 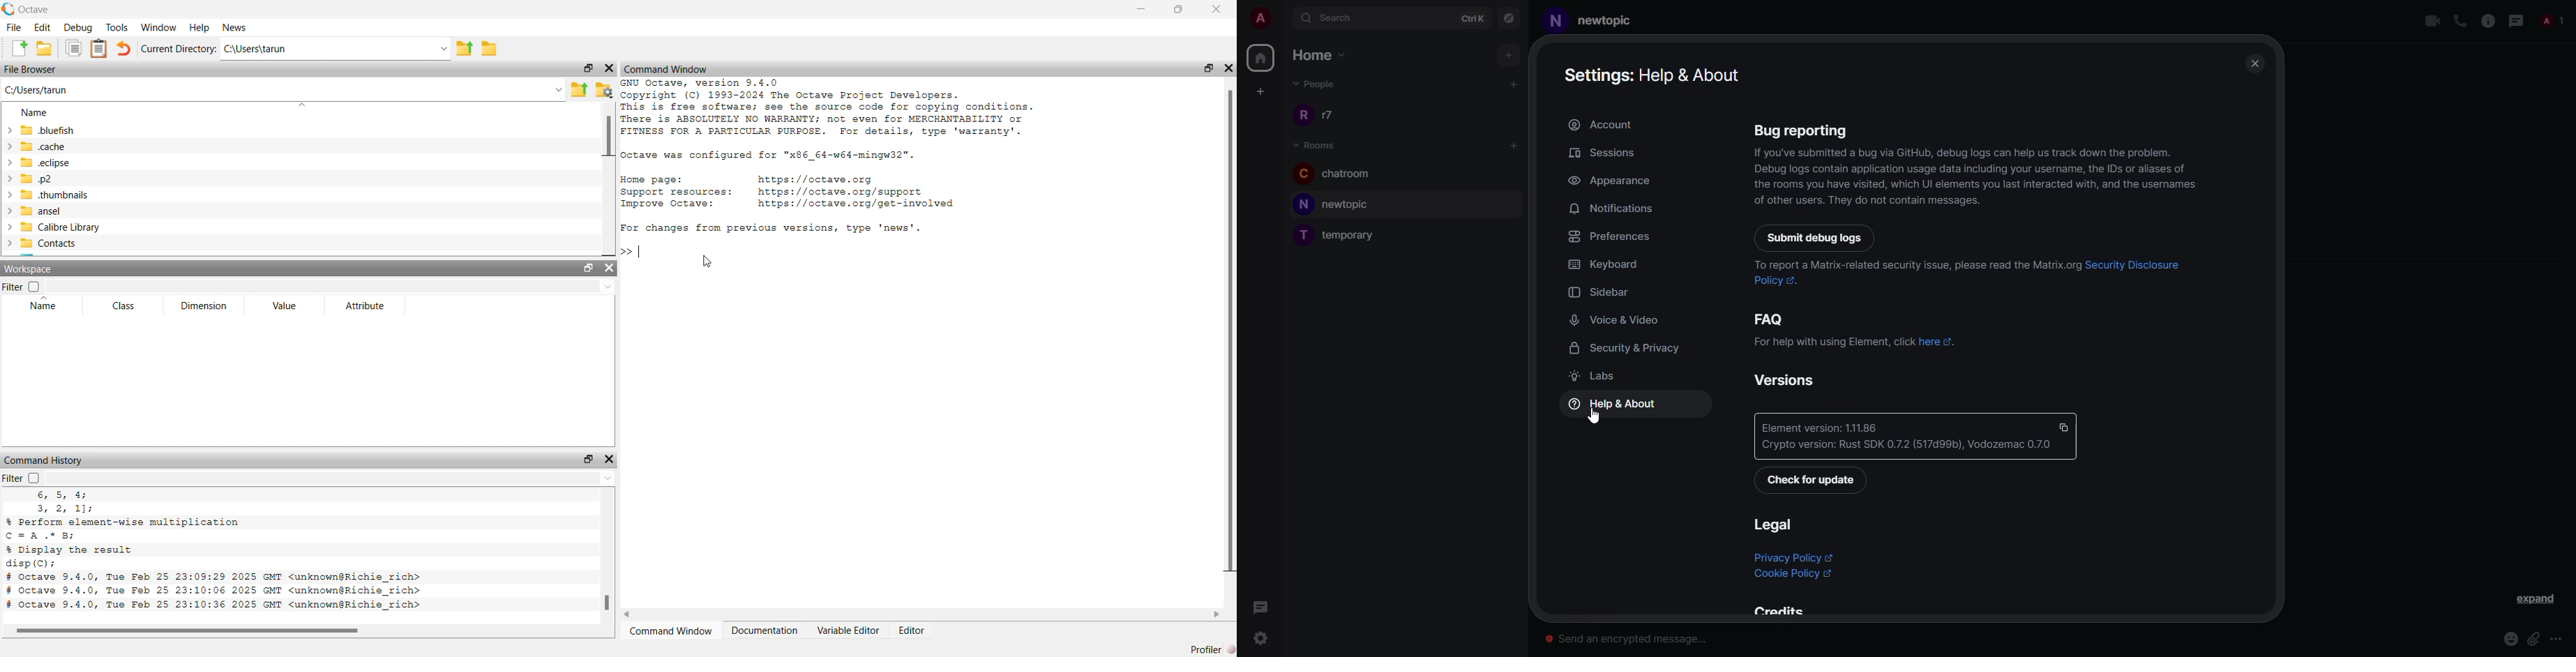 I want to click on ‘Command Window, so click(x=671, y=632).